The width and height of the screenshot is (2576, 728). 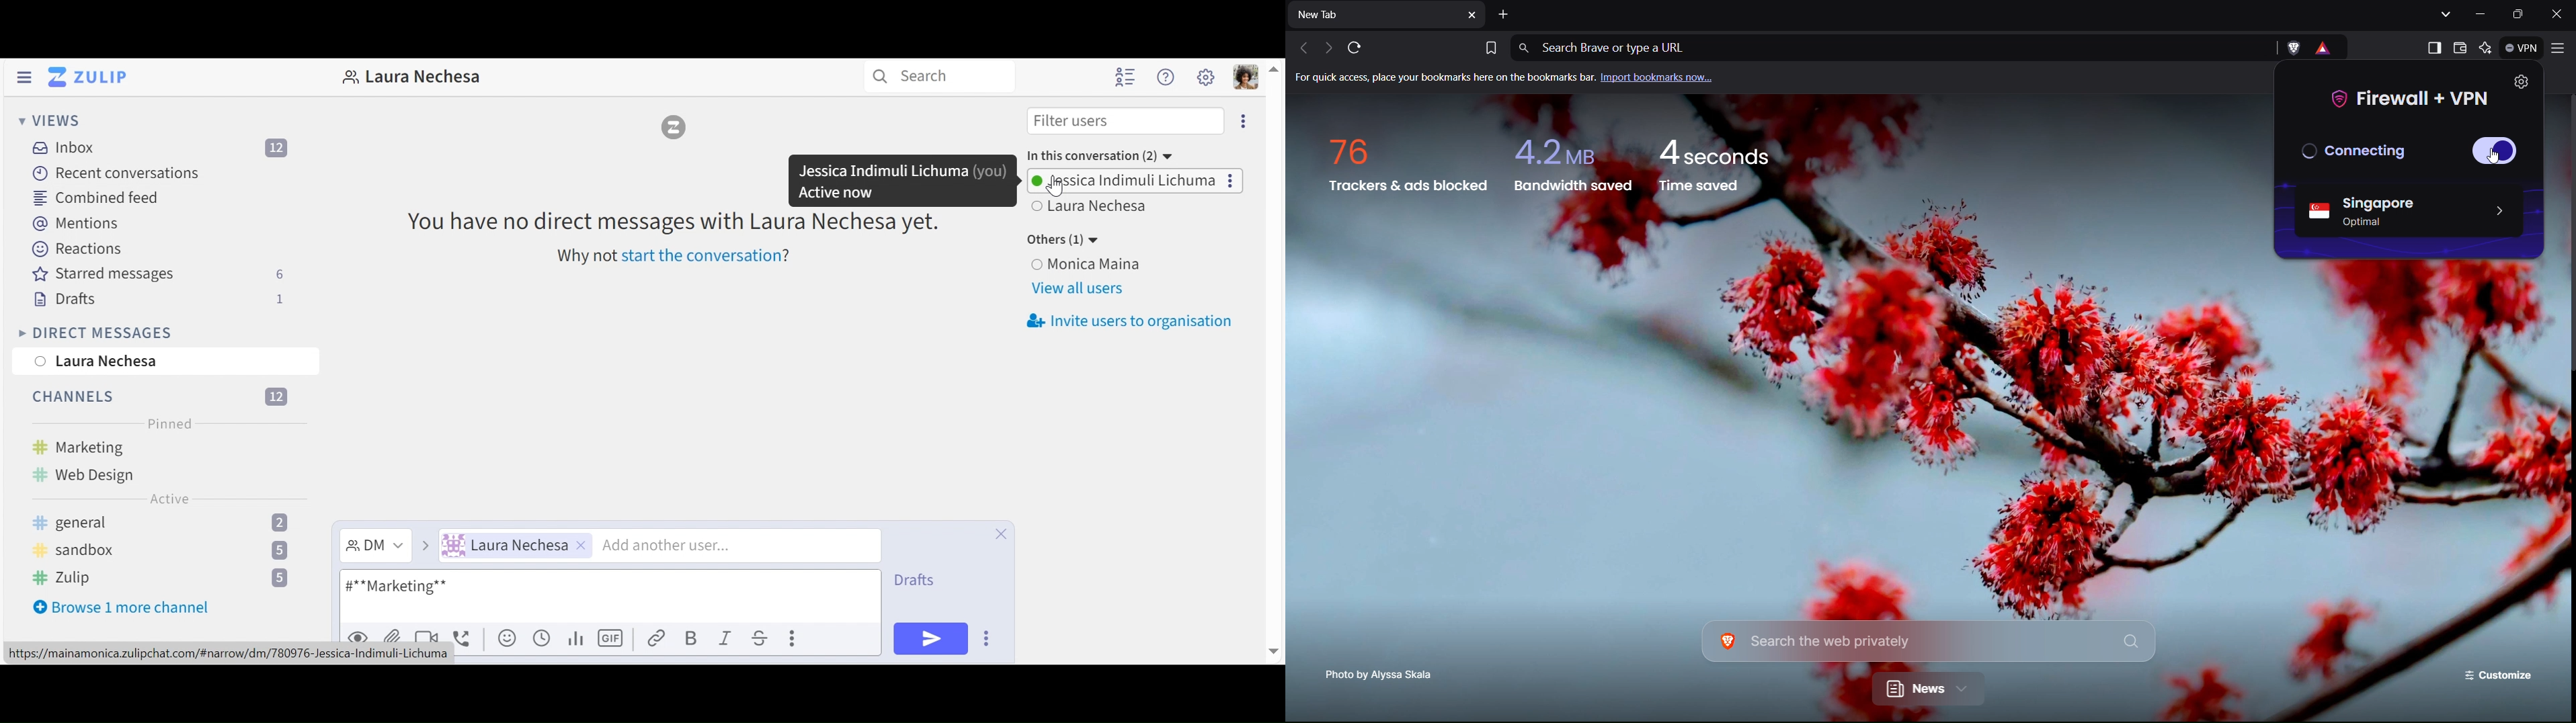 I want to click on Direct Messages, so click(x=94, y=333).